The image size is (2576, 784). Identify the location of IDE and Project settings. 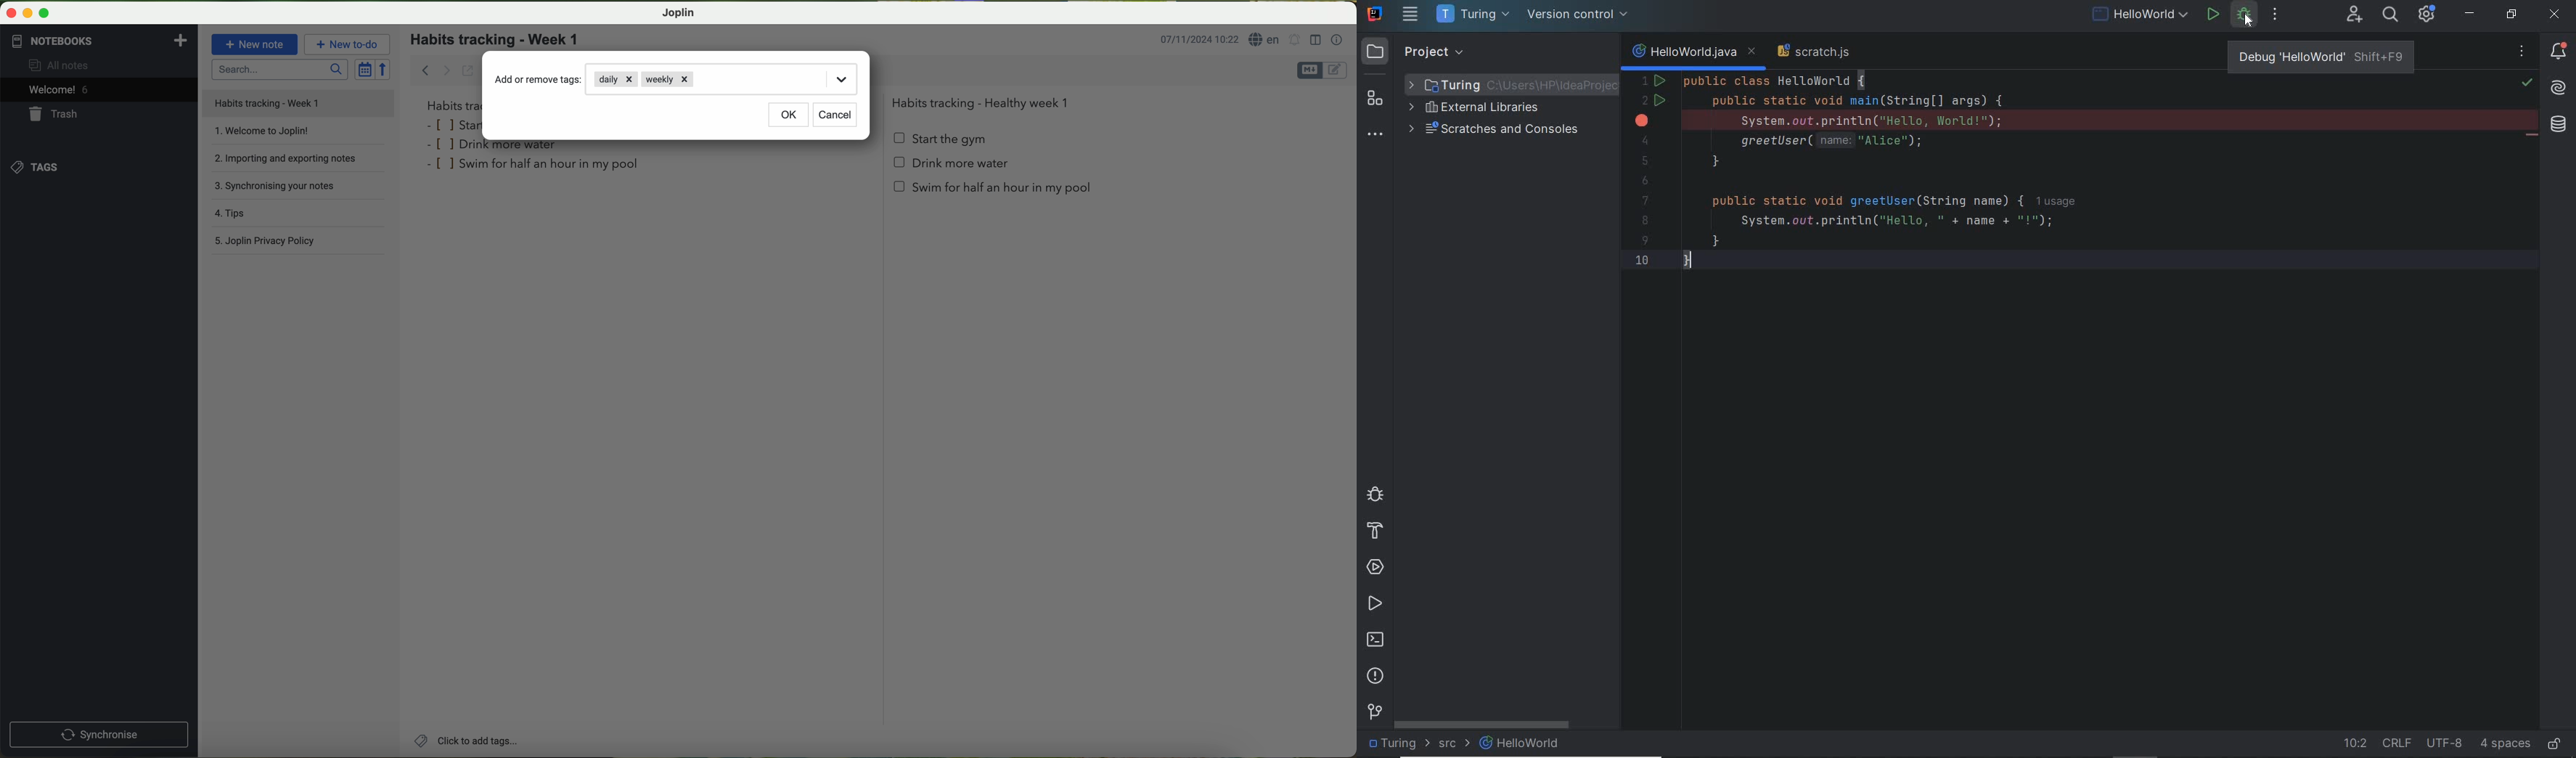
(2426, 15).